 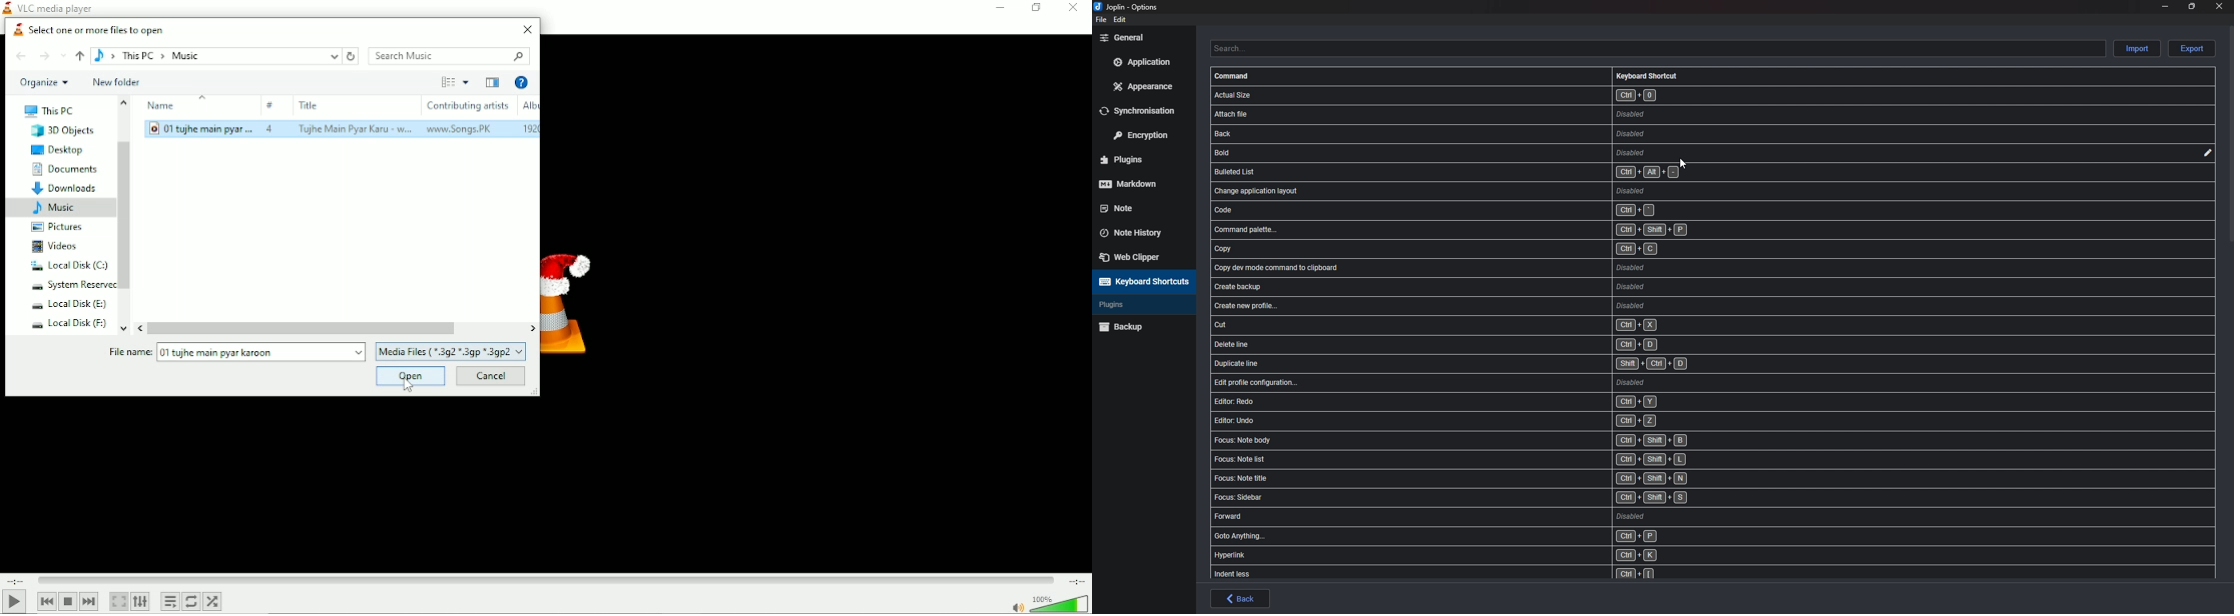 I want to click on Local Disk (F:), so click(x=68, y=324).